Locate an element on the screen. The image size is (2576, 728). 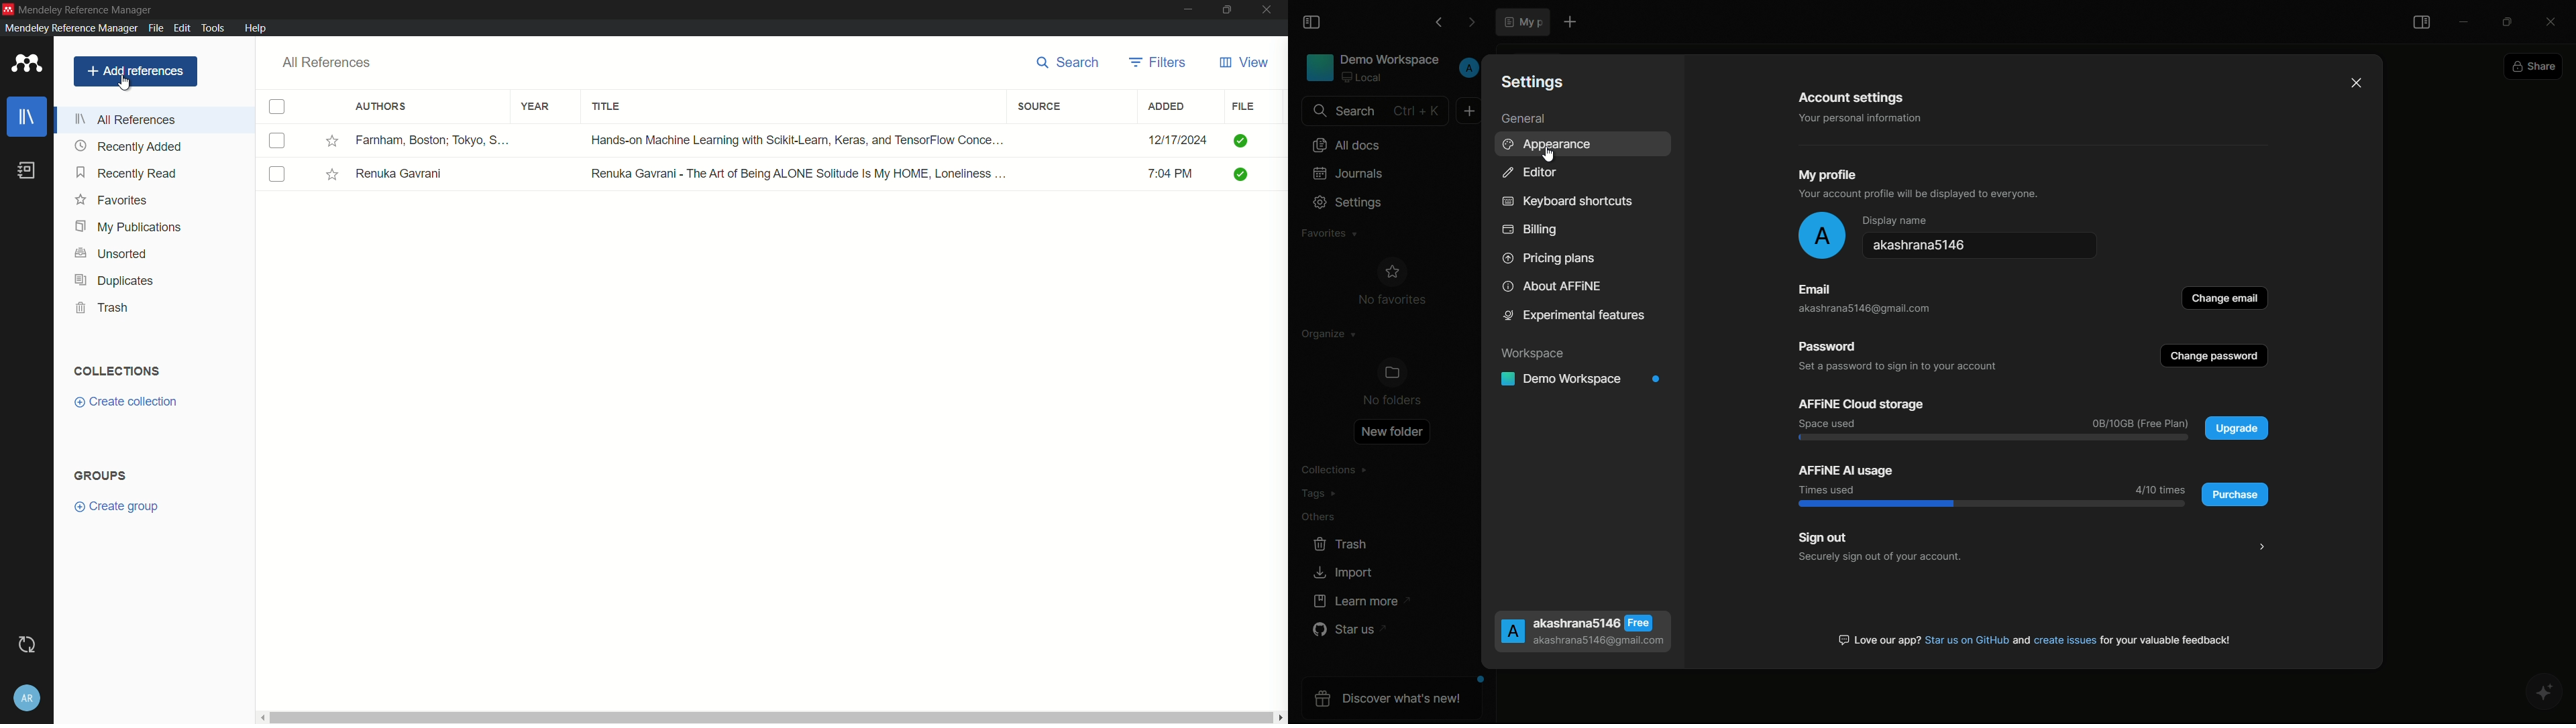
new document is located at coordinates (1470, 110).